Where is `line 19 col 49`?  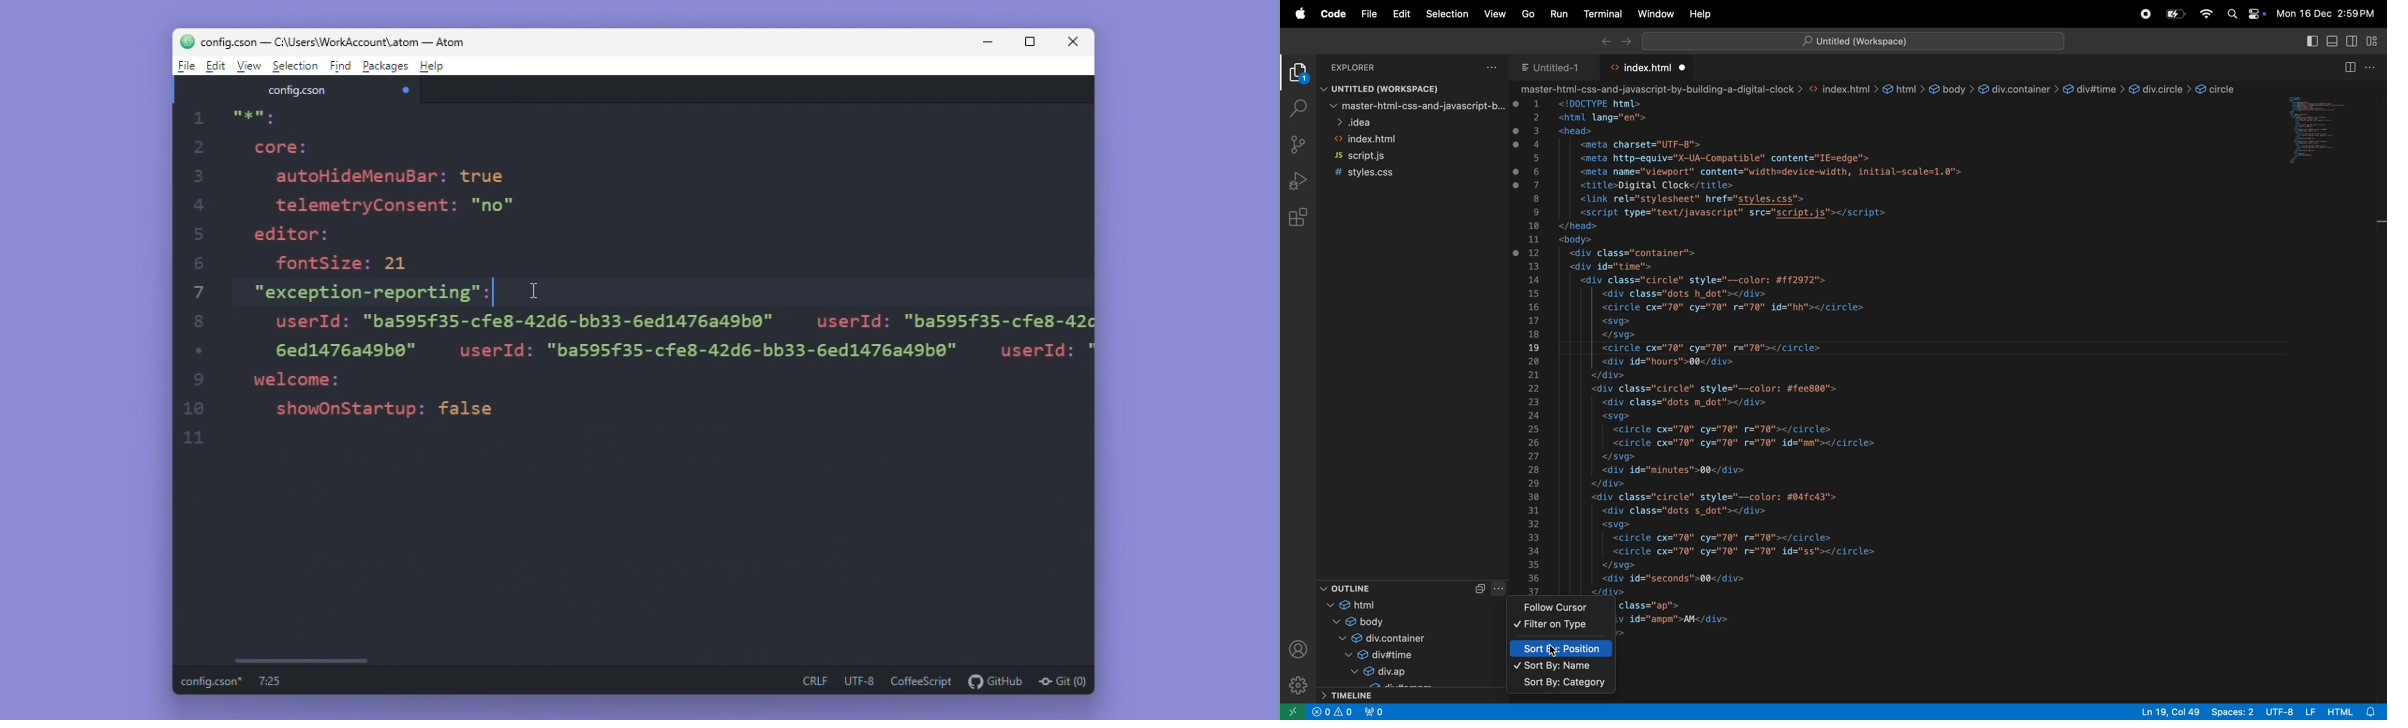 line 19 col 49 is located at coordinates (2171, 712).